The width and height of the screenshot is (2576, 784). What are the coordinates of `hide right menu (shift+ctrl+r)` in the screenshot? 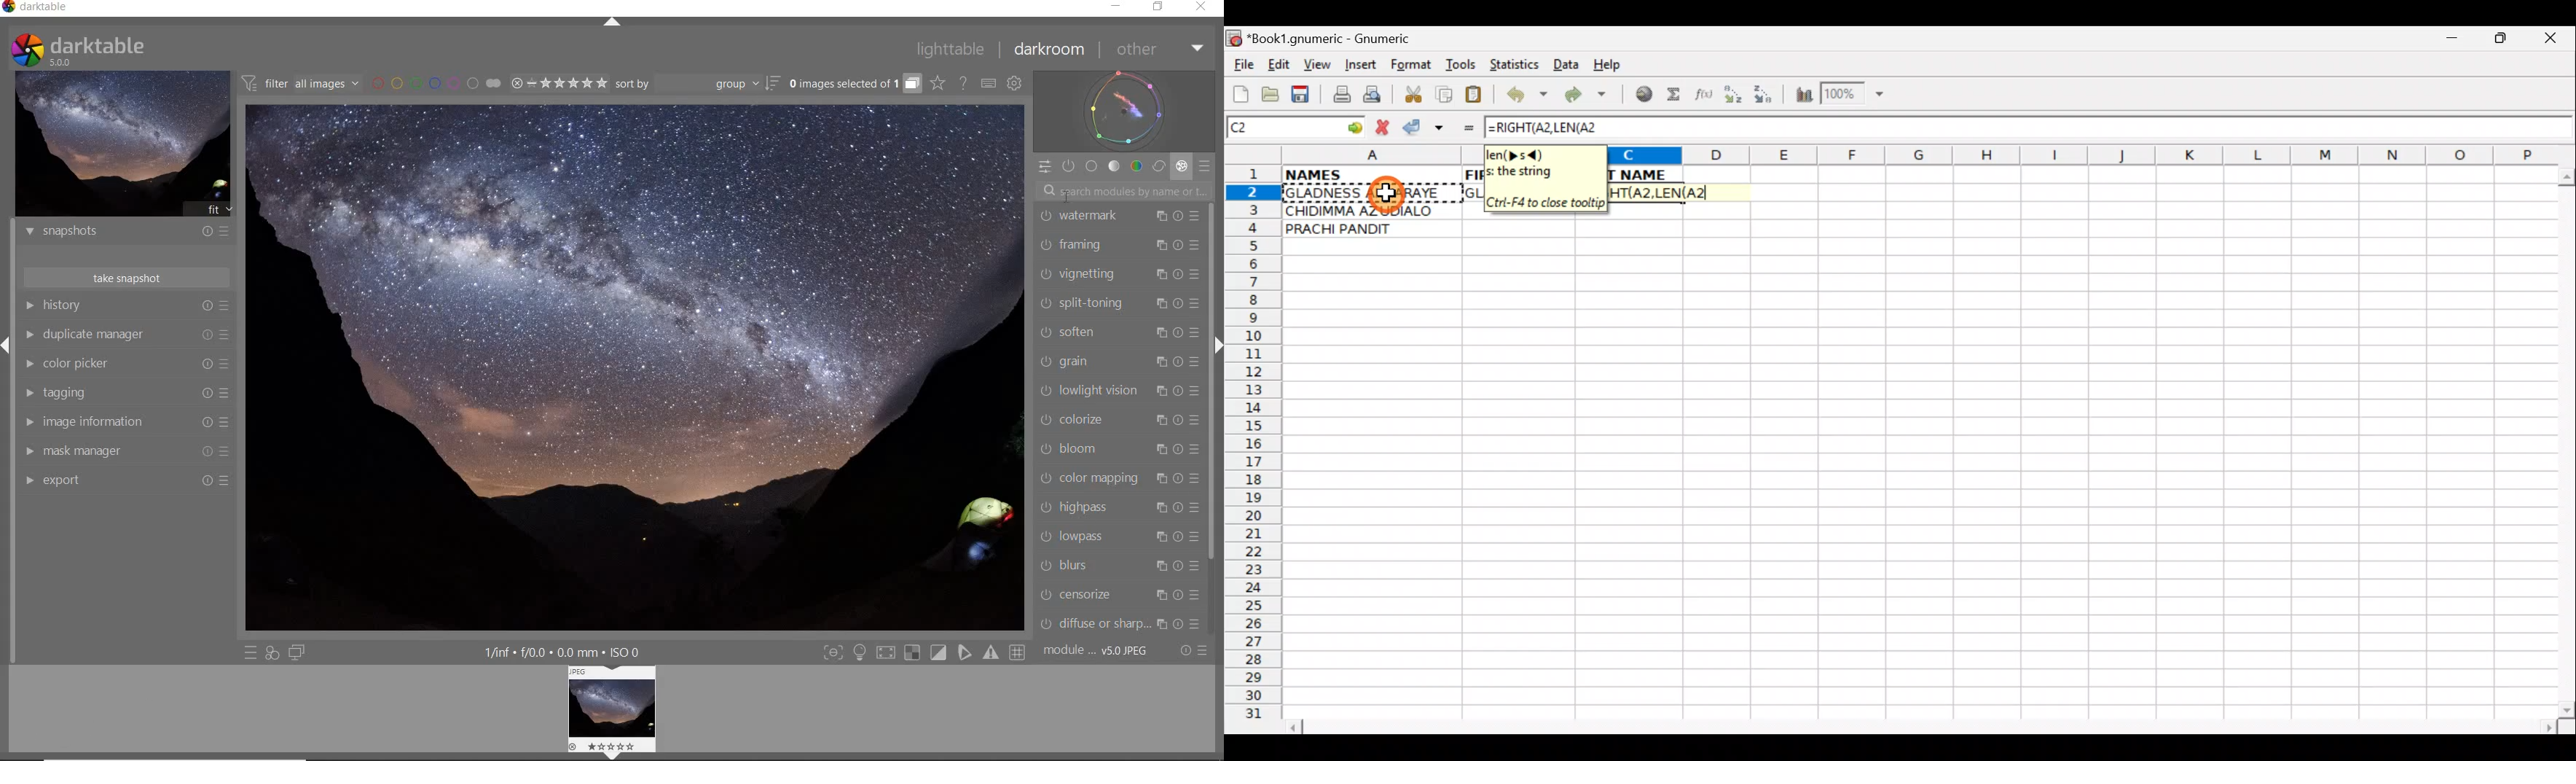 It's located at (1217, 346).